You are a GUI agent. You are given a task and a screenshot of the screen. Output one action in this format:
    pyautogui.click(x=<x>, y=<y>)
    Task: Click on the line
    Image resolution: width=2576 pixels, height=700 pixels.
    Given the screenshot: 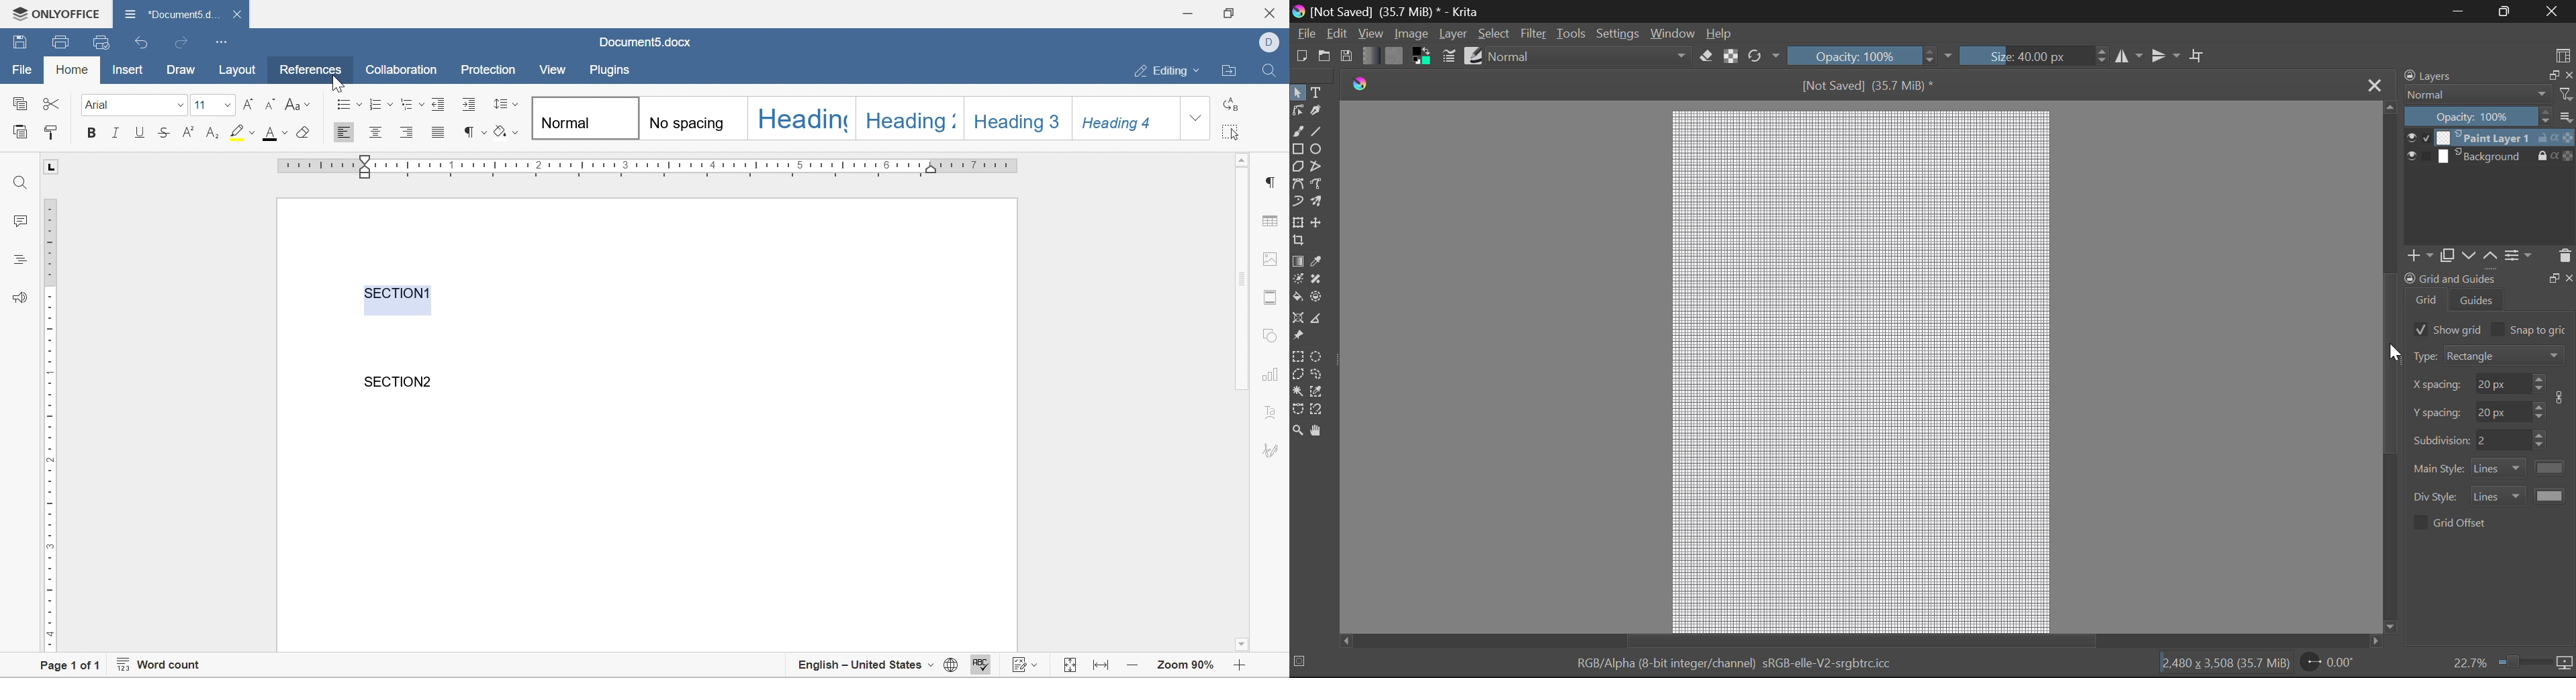 What is the action you would take?
    pyautogui.click(x=117, y=132)
    